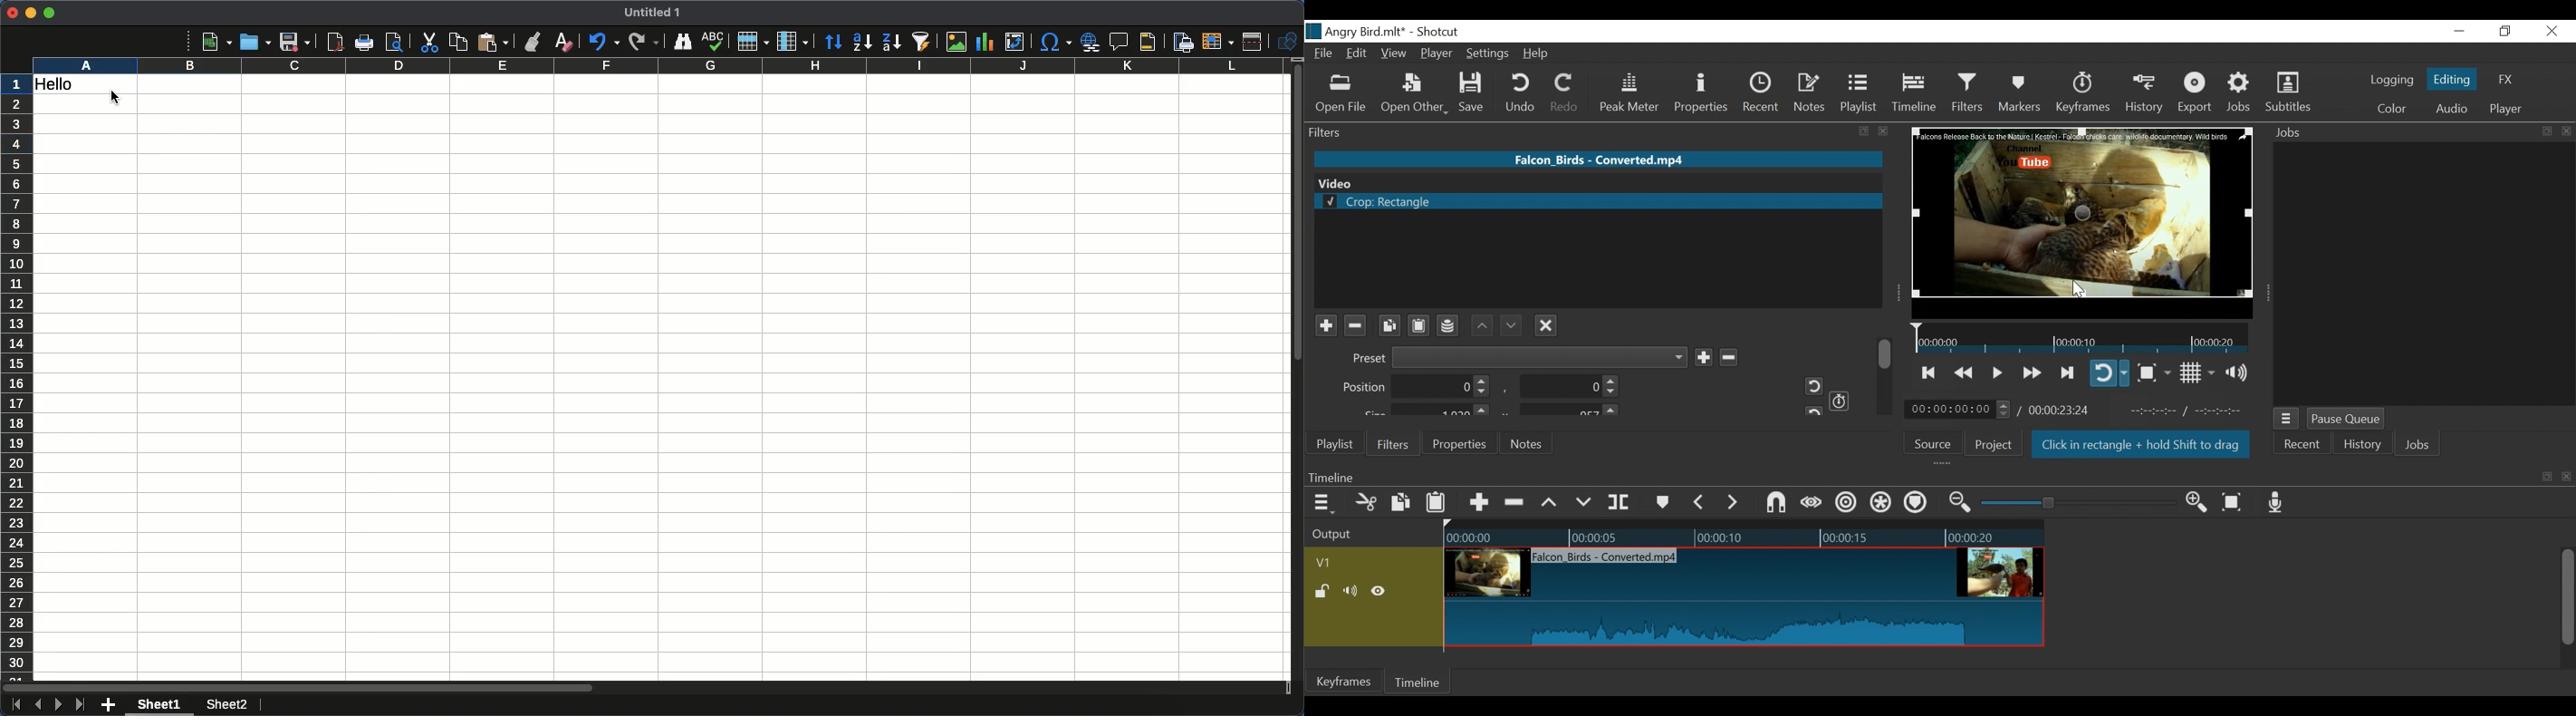 The width and height of the screenshot is (2576, 728). What do you see at coordinates (1457, 443) in the screenshot?
I see `Properties` at bounding box center [1457, 443].